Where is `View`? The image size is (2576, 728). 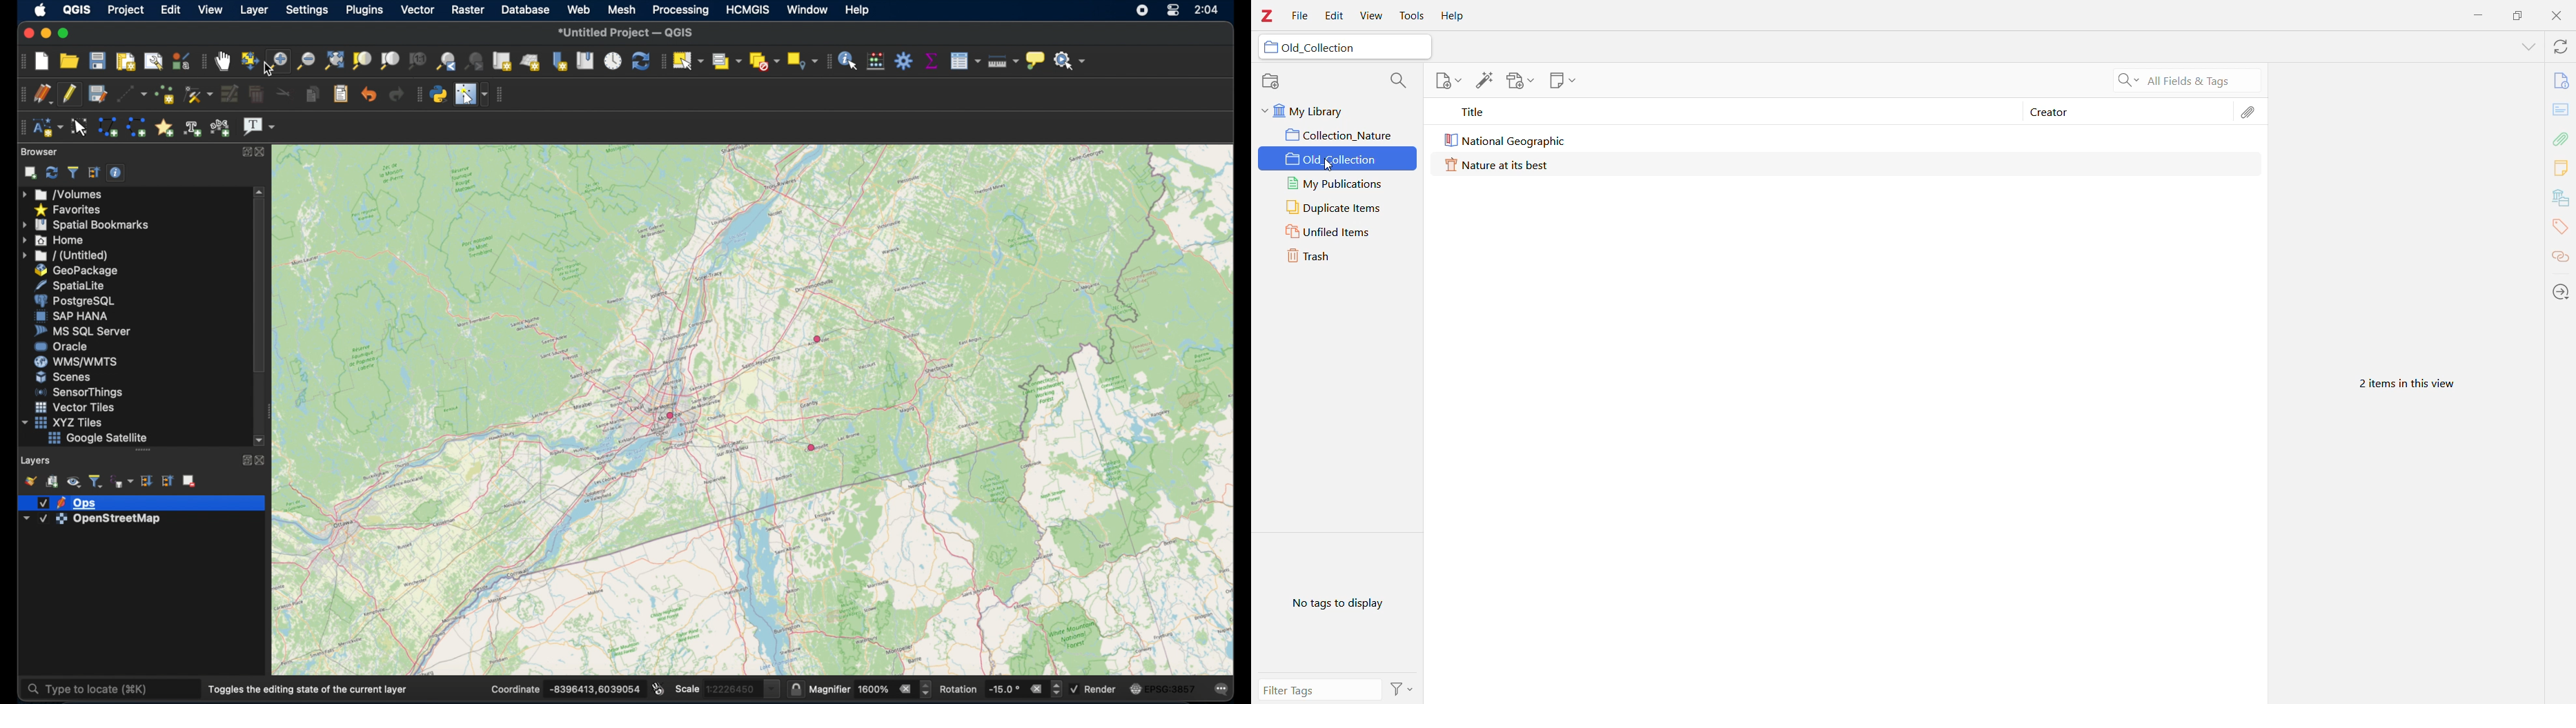
View is located at coordinates (1371, 17).